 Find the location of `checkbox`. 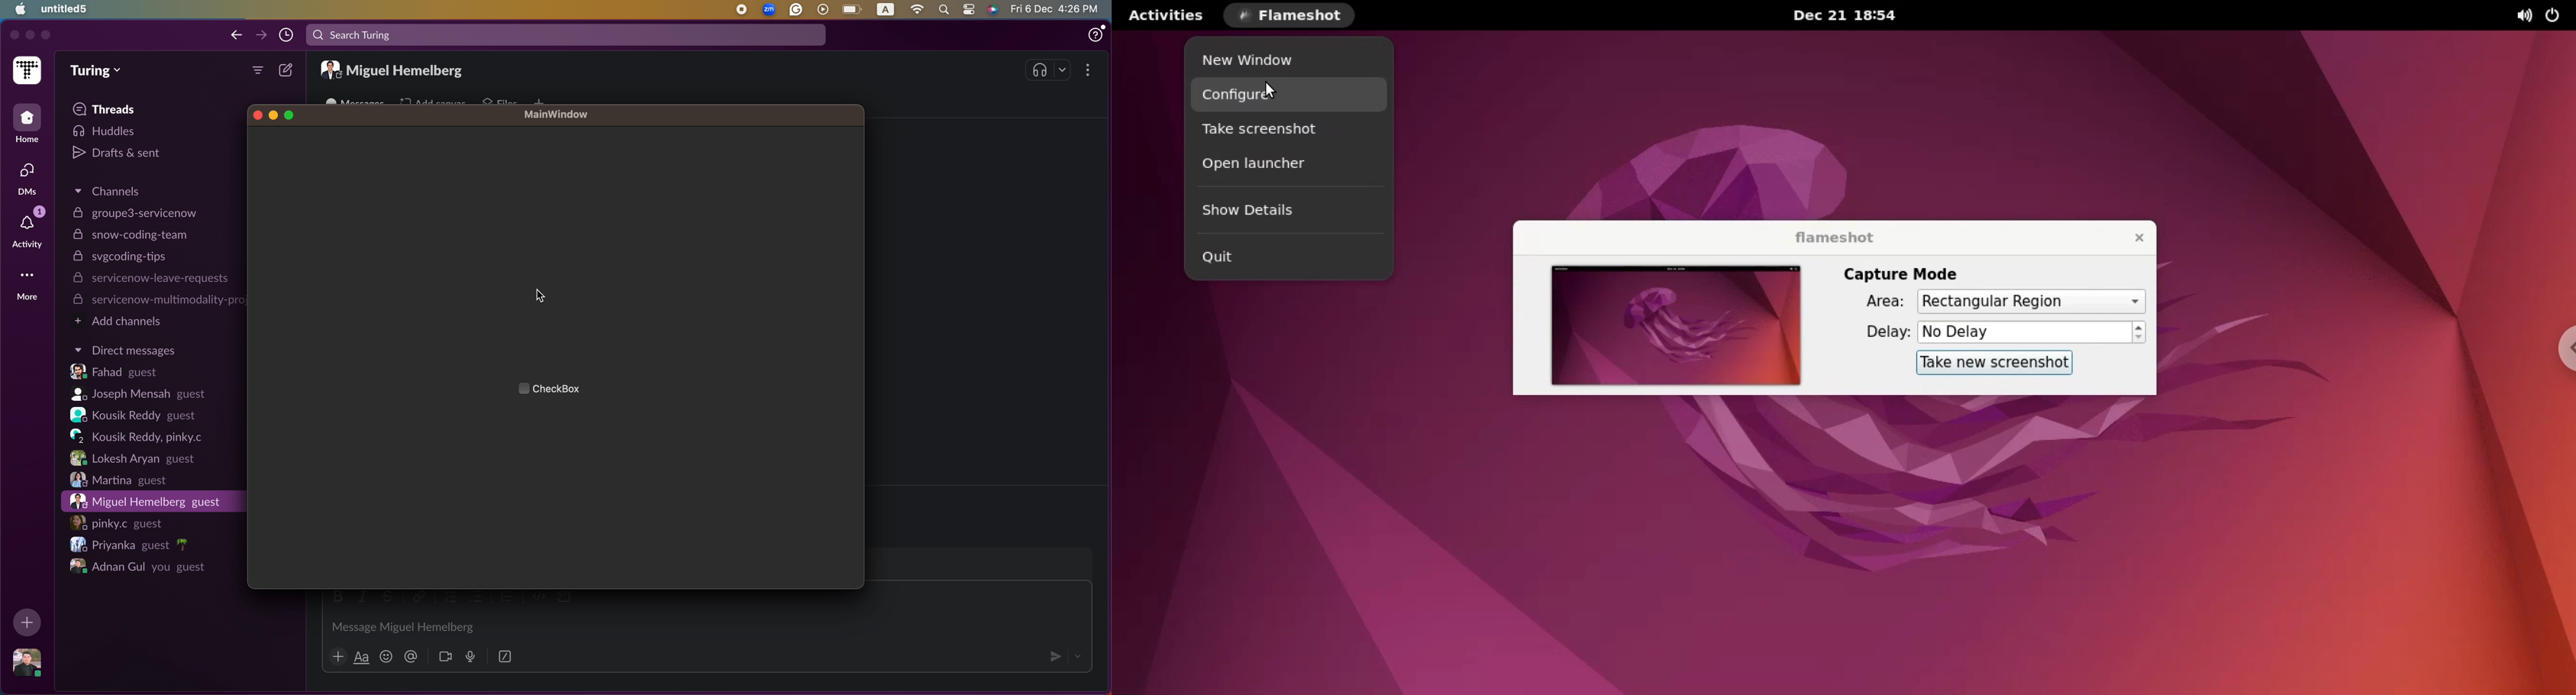

checkbox is located at coordinates (565, 389).